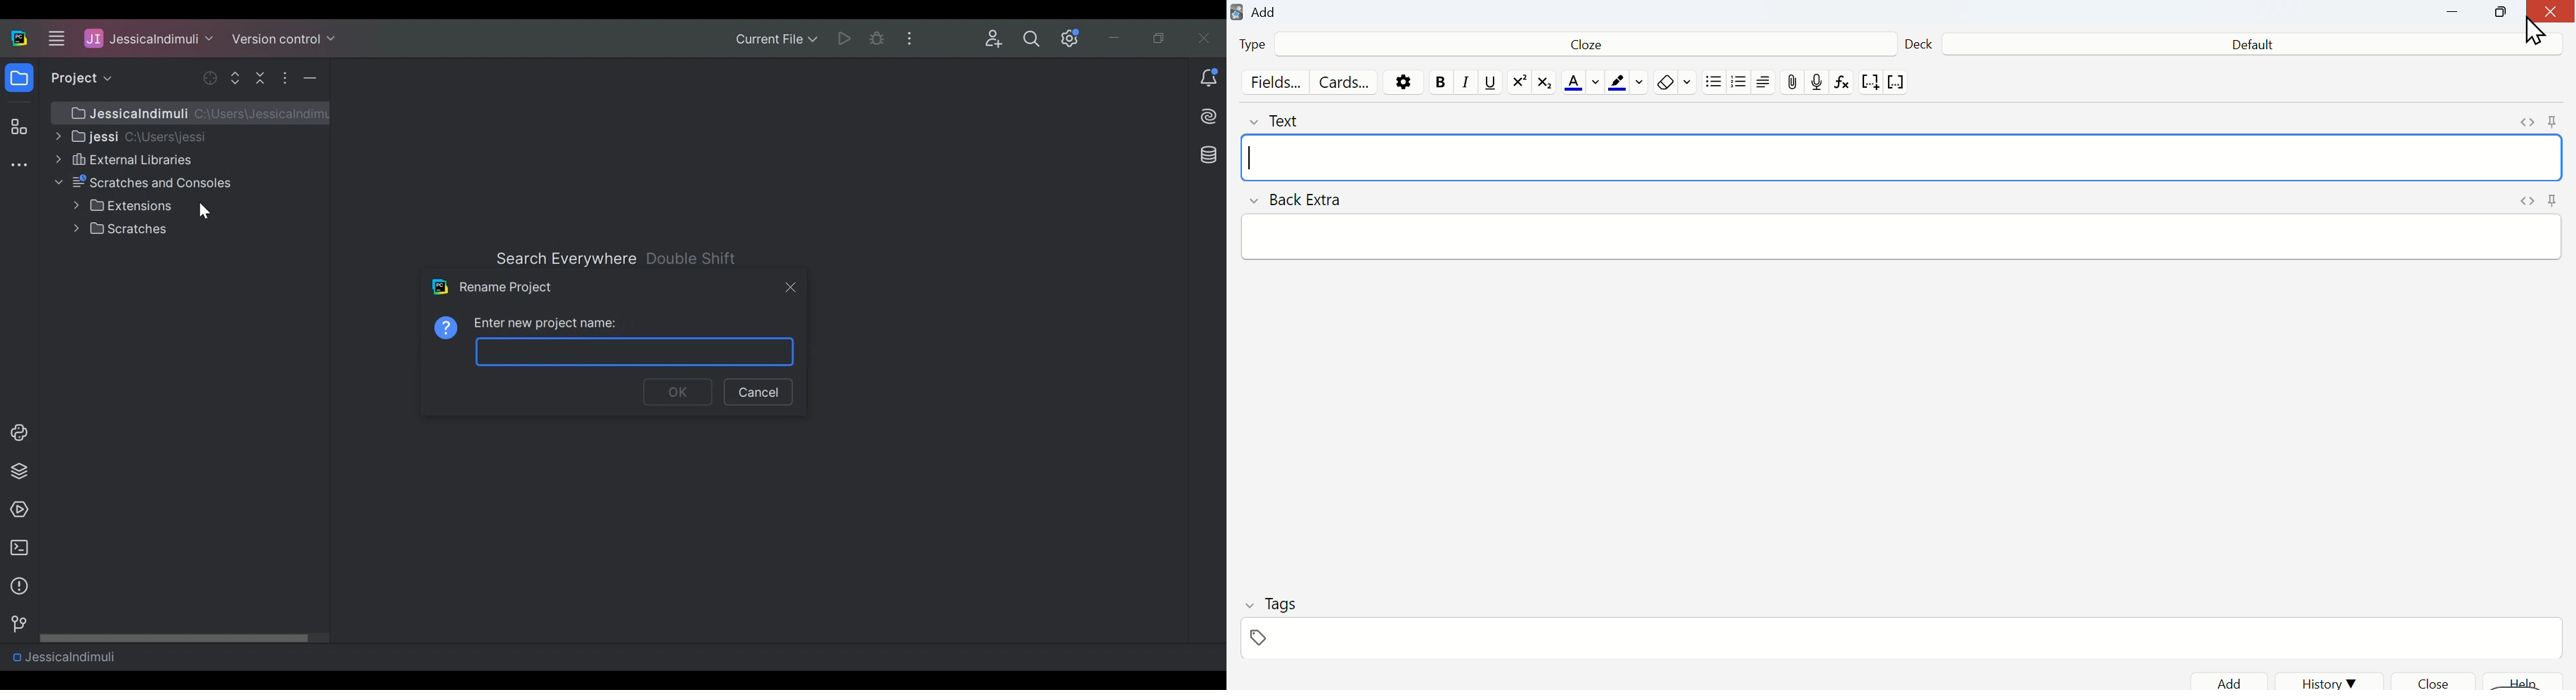 The width and height of the screenshot is (2576, 700). I want to click on cursor, so click(2537, 30).